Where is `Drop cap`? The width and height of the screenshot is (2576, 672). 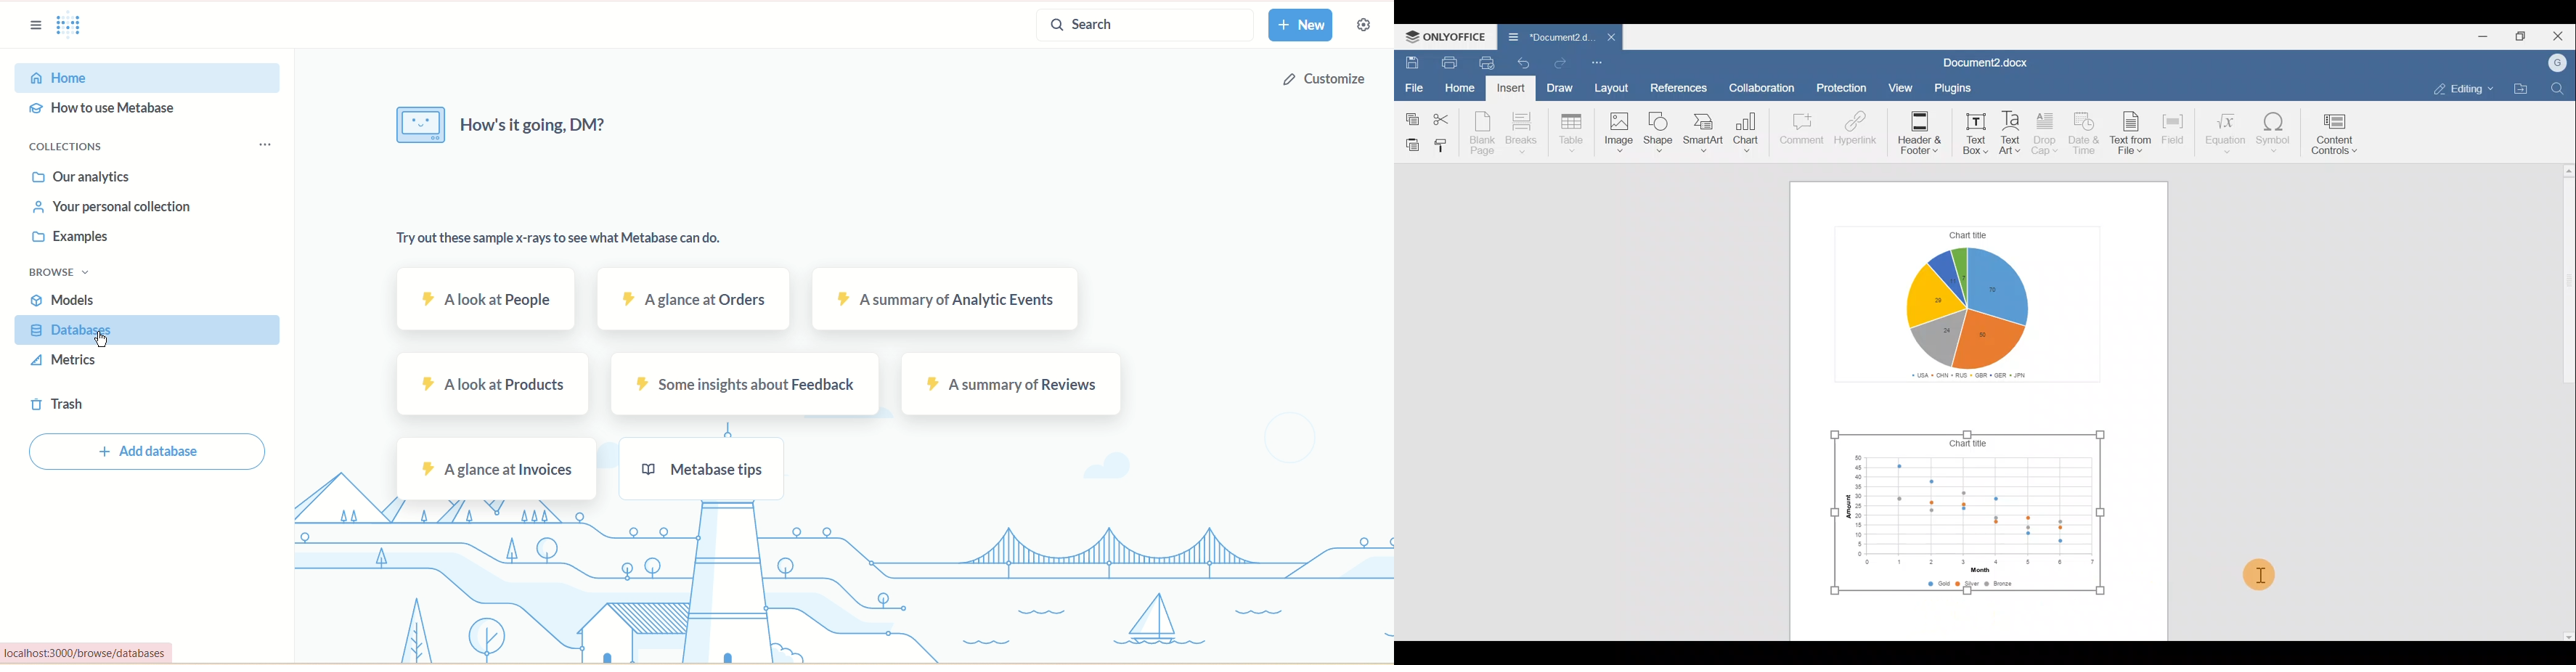 Drop cap is located at coordinates (2044, 132).